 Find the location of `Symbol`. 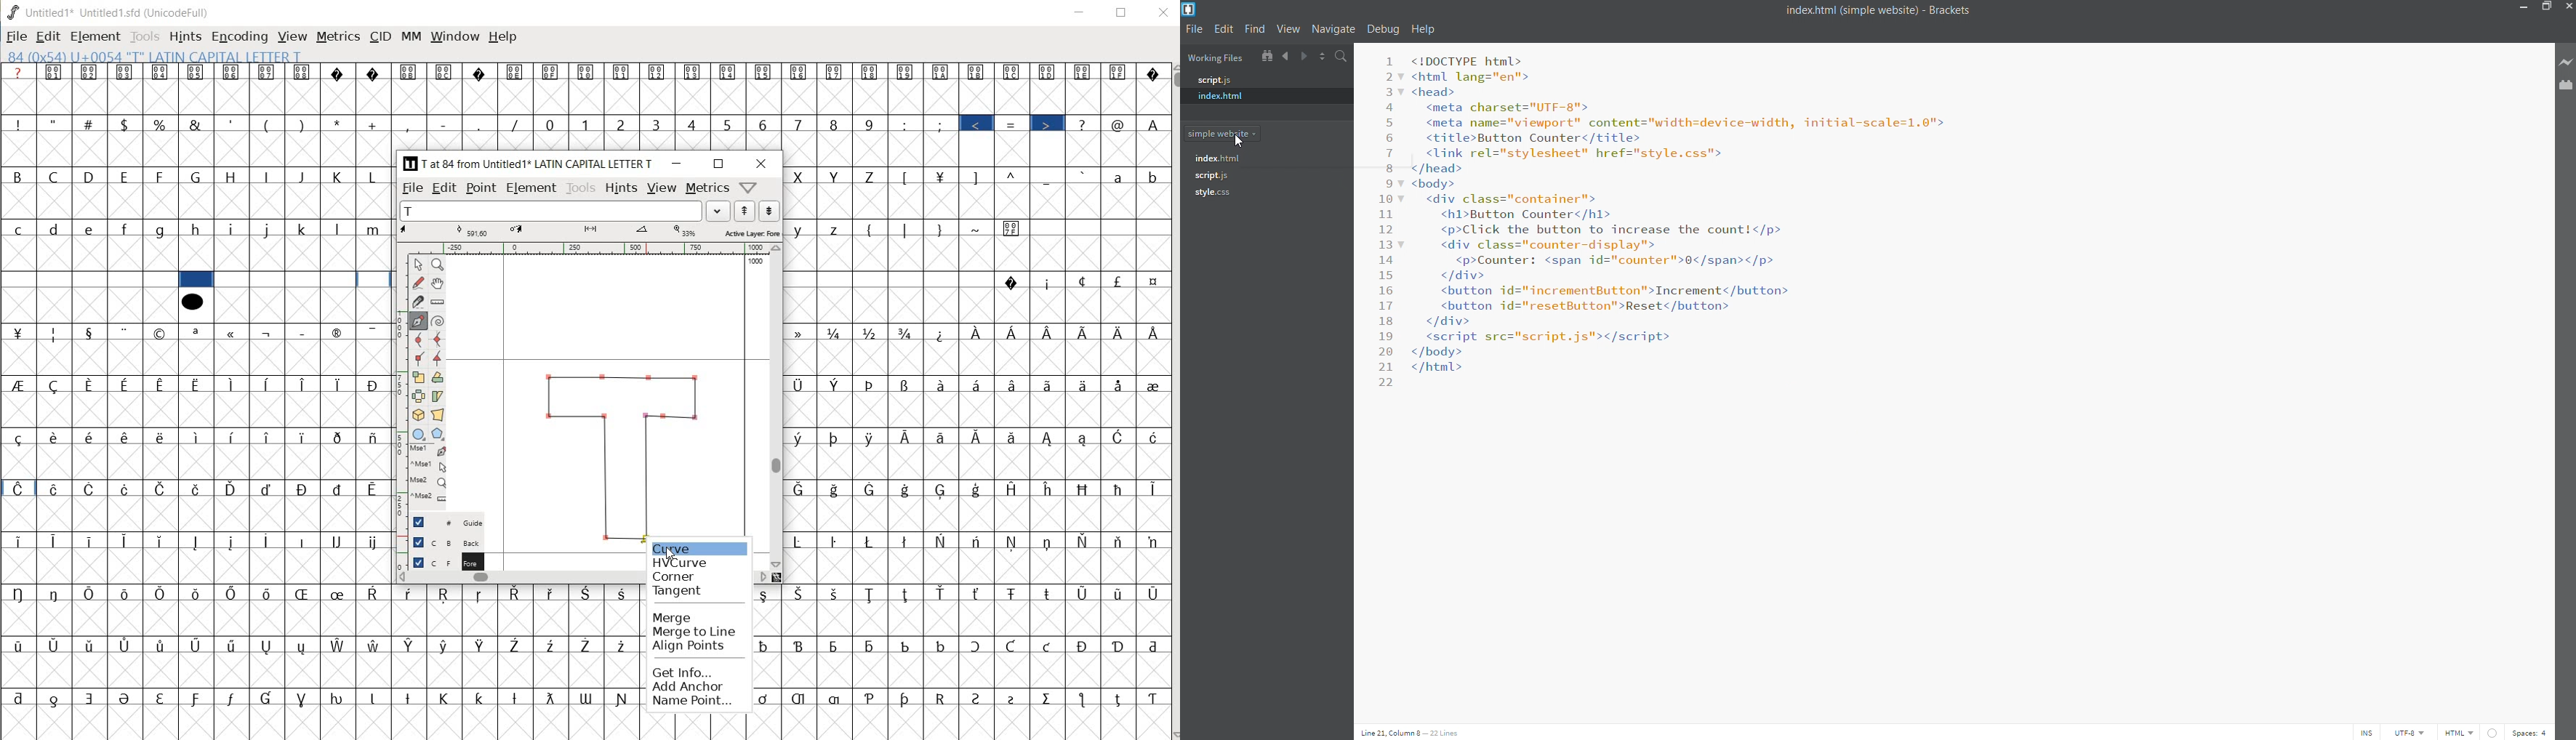

Symbol is located at coordinates (376, 73).